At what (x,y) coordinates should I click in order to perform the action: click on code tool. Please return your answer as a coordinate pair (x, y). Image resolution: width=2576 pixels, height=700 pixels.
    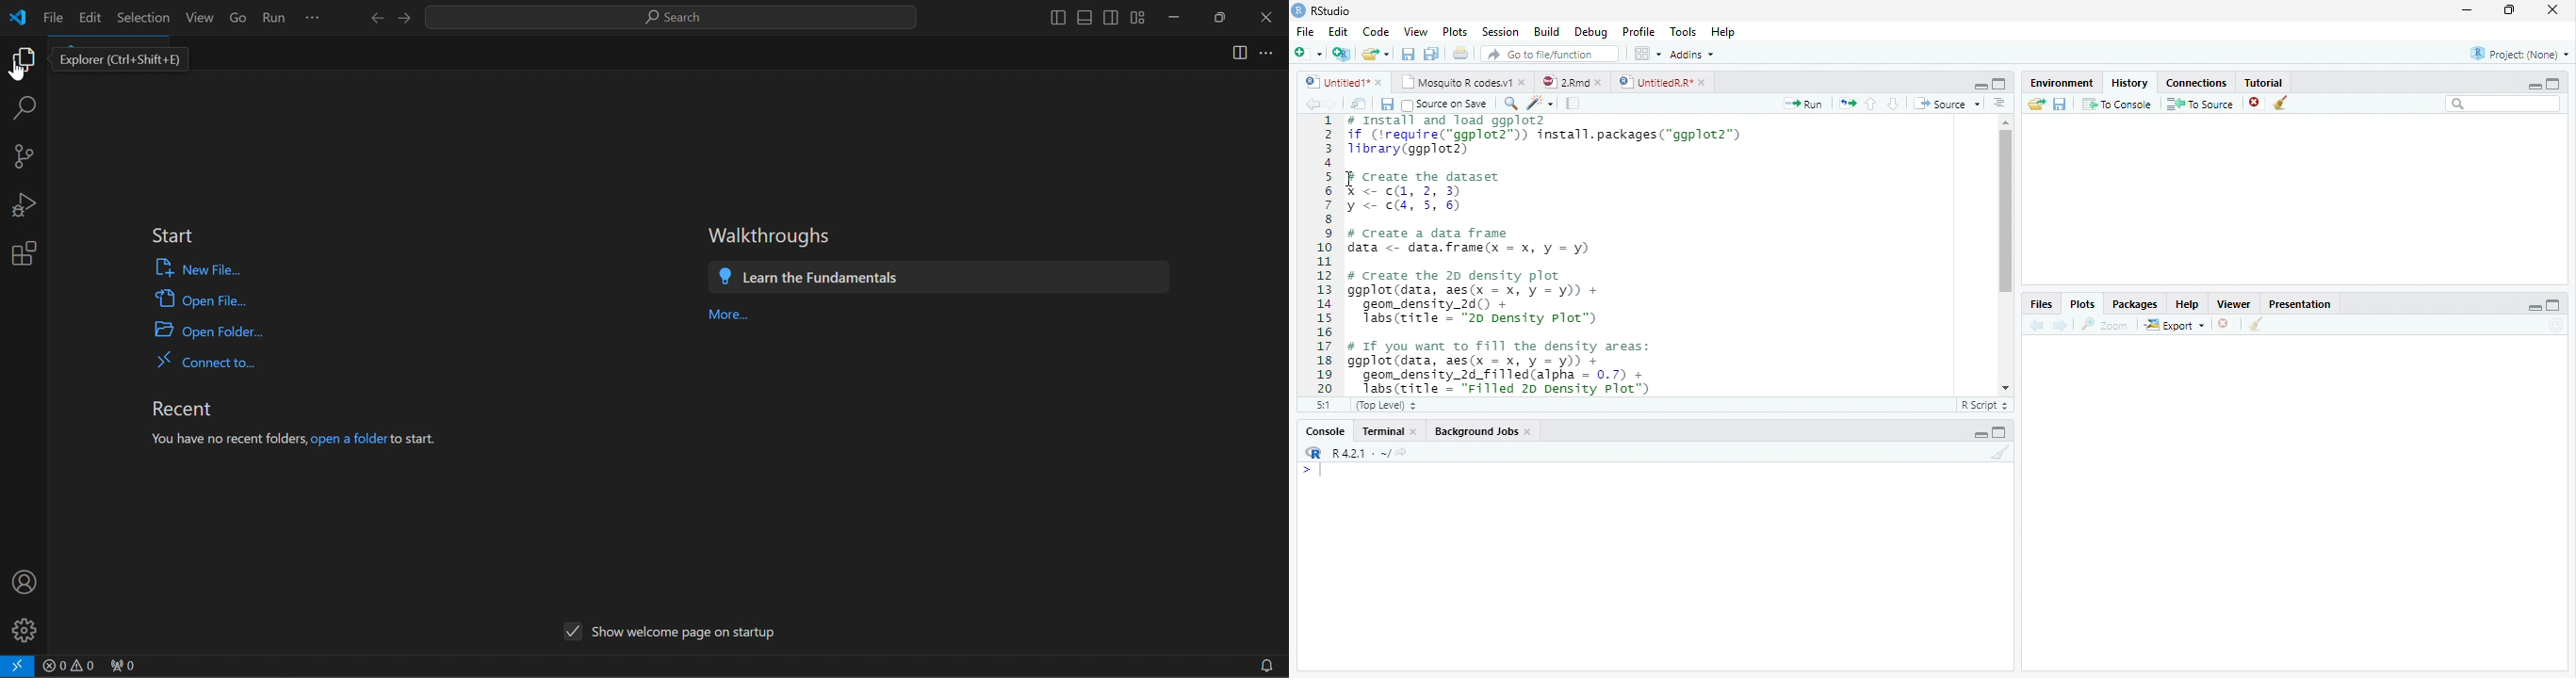
    Looking at the image, I should click on (1541, 104).